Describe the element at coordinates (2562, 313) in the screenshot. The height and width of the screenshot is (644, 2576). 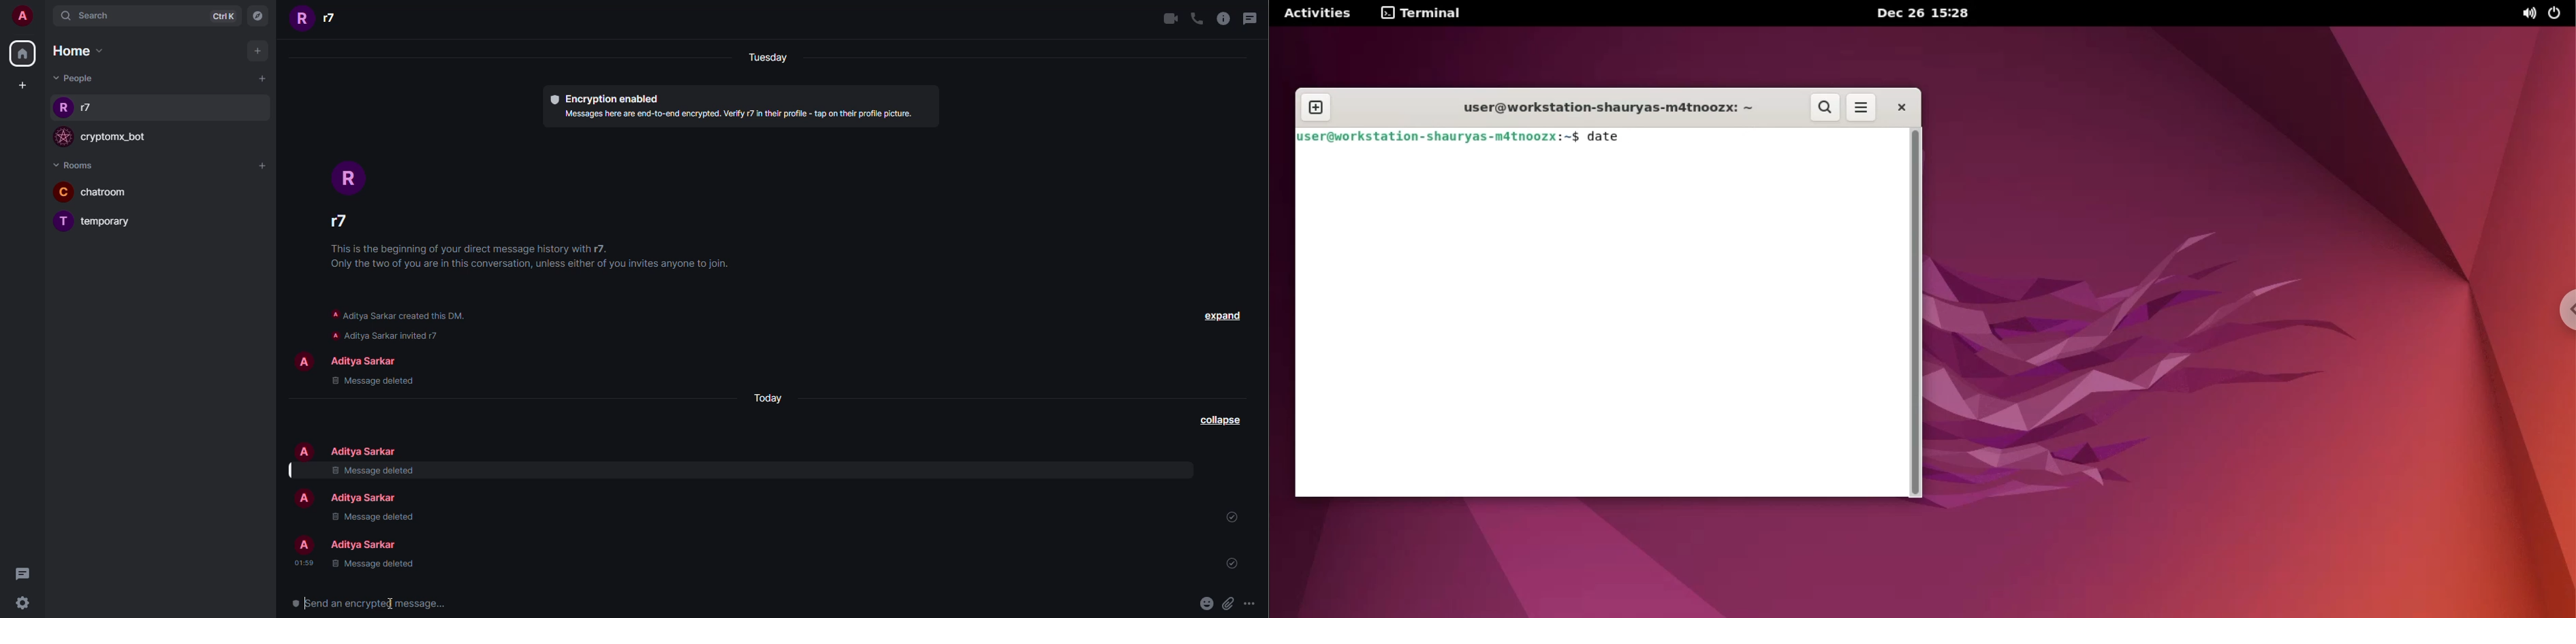
I see `chrome options` at that location.